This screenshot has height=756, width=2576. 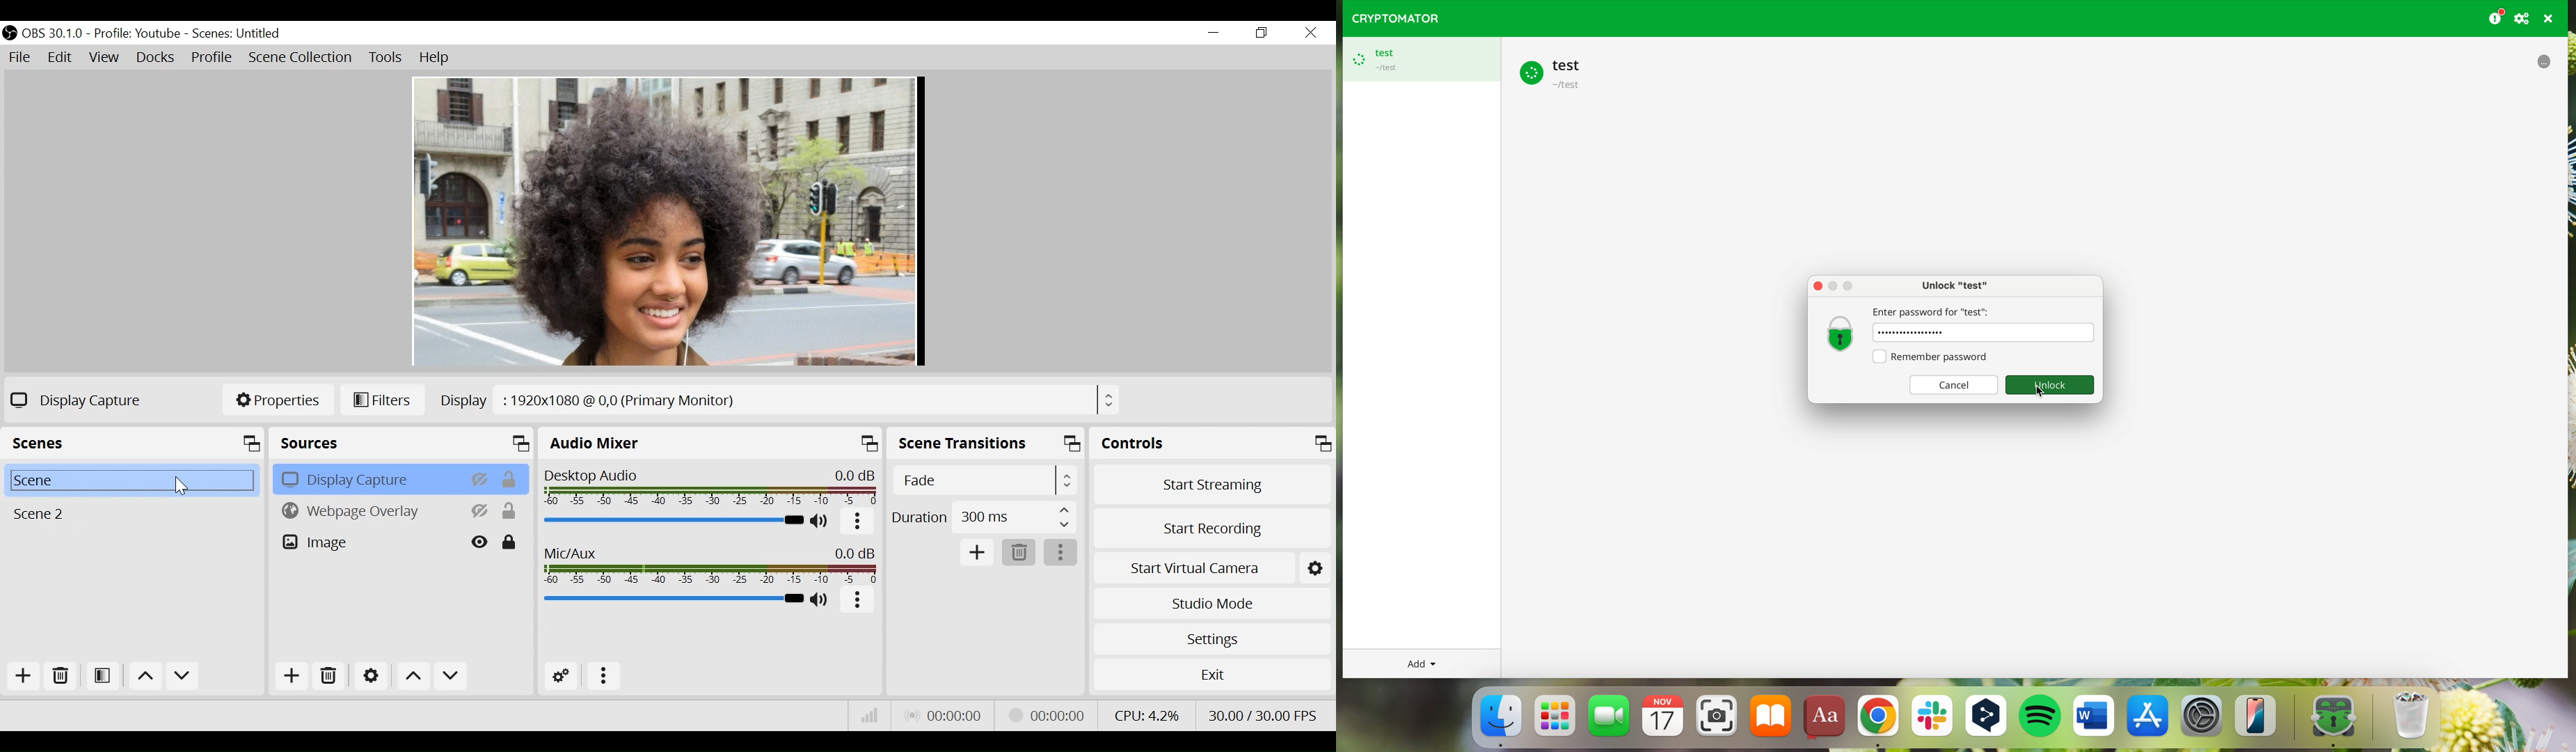 I want to click on Delete, so click(x=1017, y=551).